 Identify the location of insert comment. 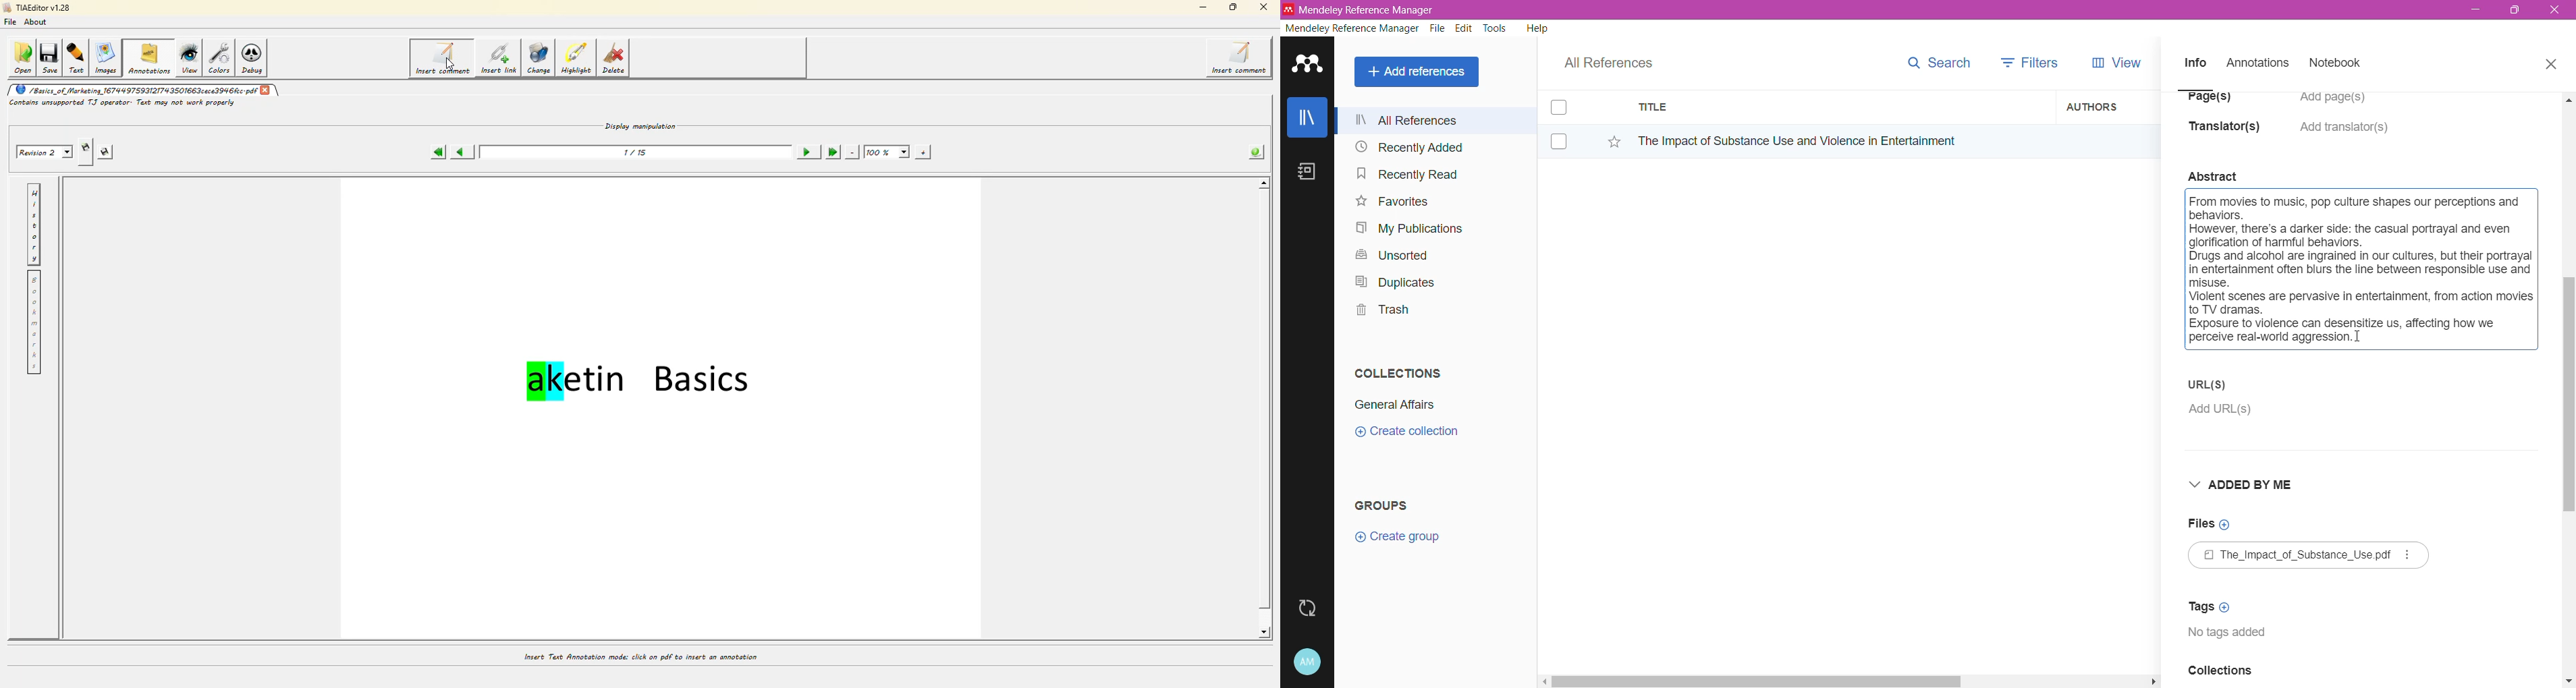
(441, 58).